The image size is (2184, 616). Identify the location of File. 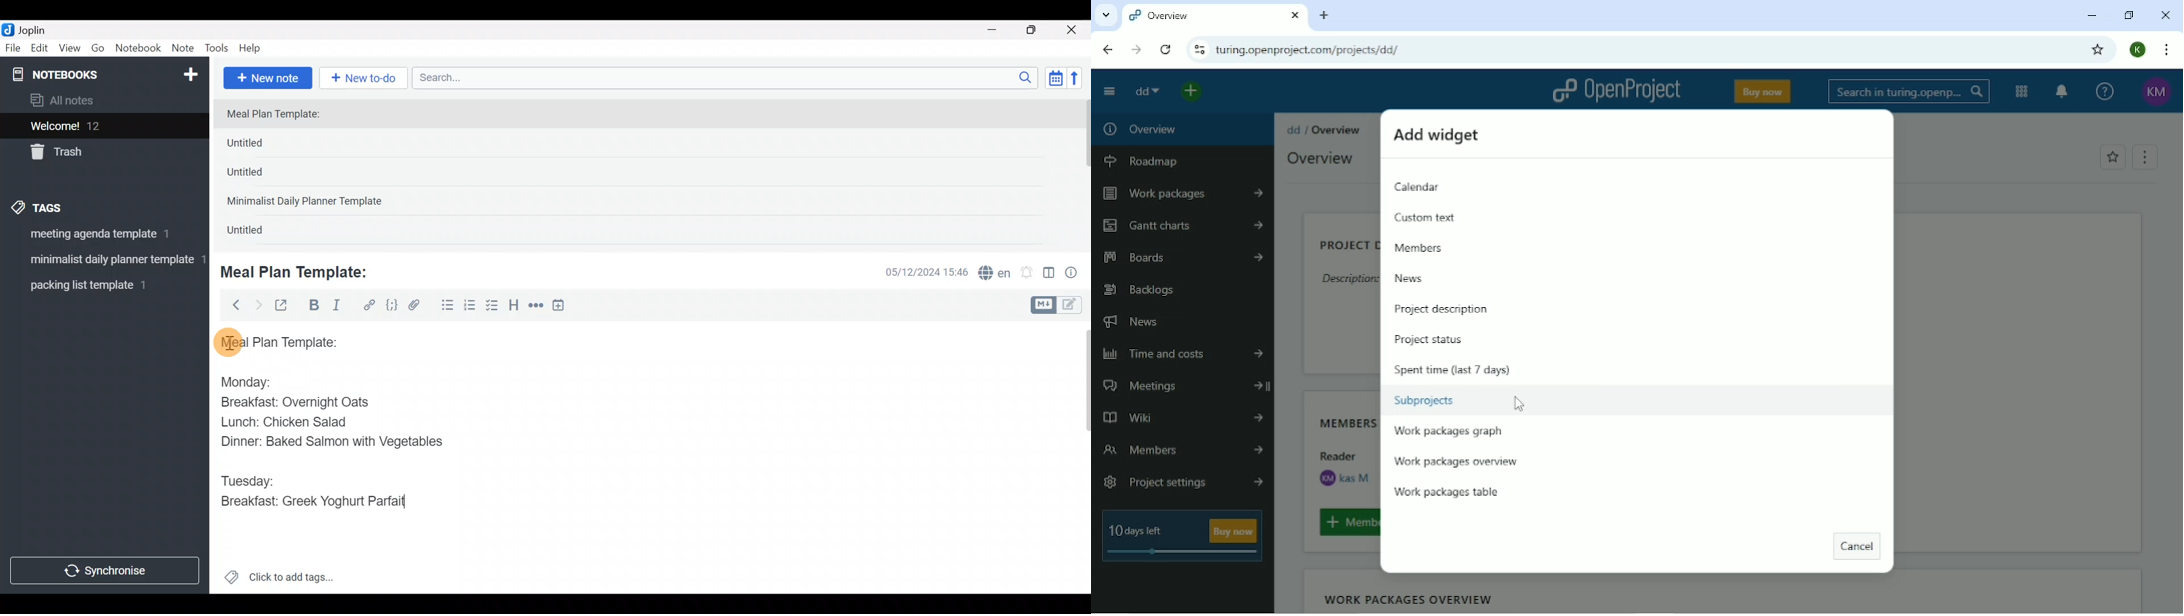
(14, 48).